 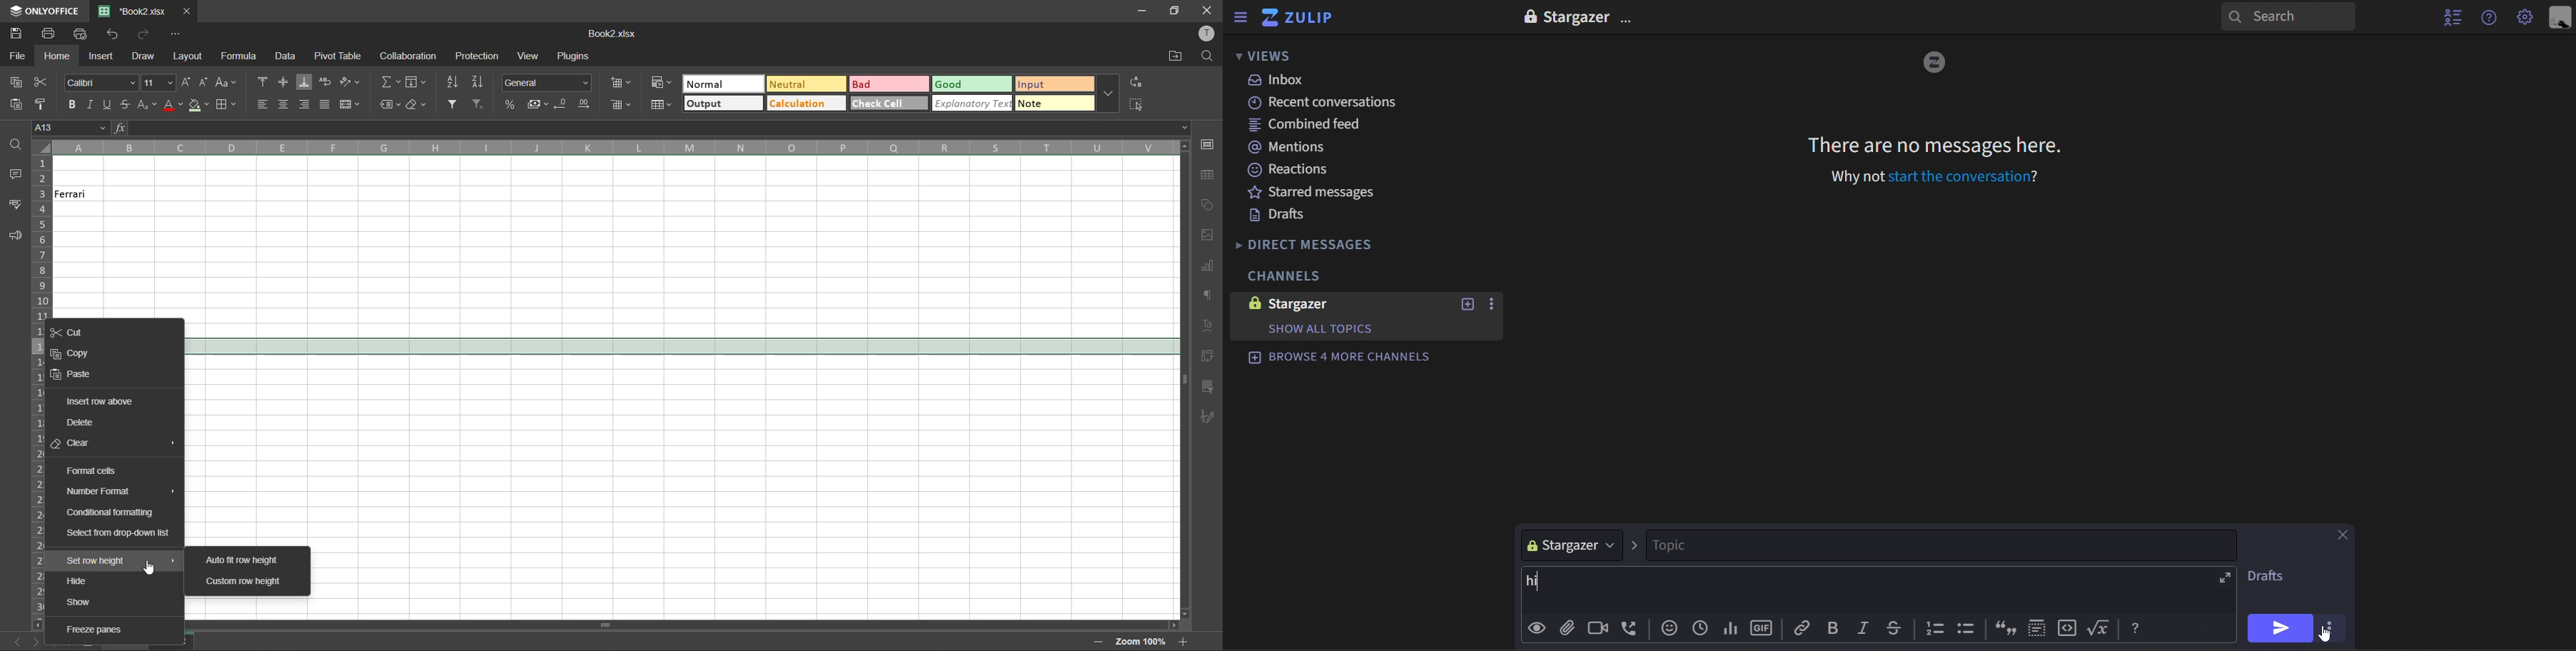 I want to click on stargazer, so click(x=1573, y=545).